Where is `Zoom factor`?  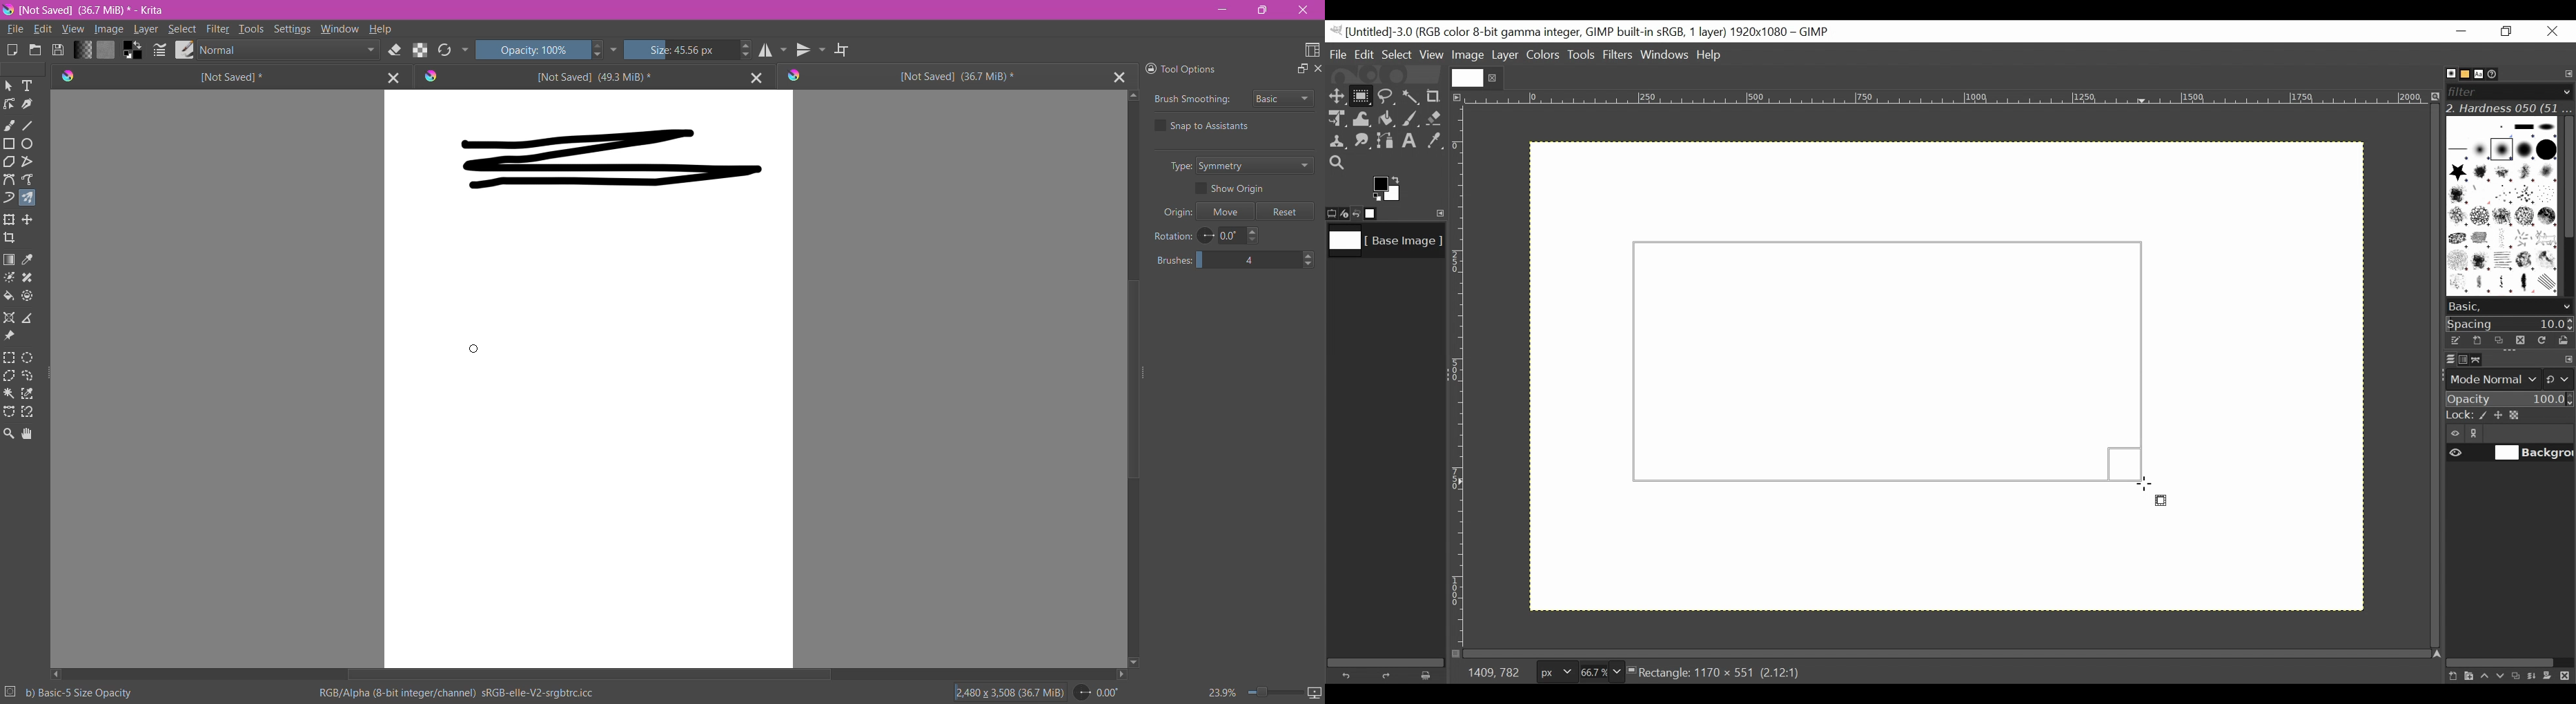
Zoom factor is located at coordinates (1602, 670).